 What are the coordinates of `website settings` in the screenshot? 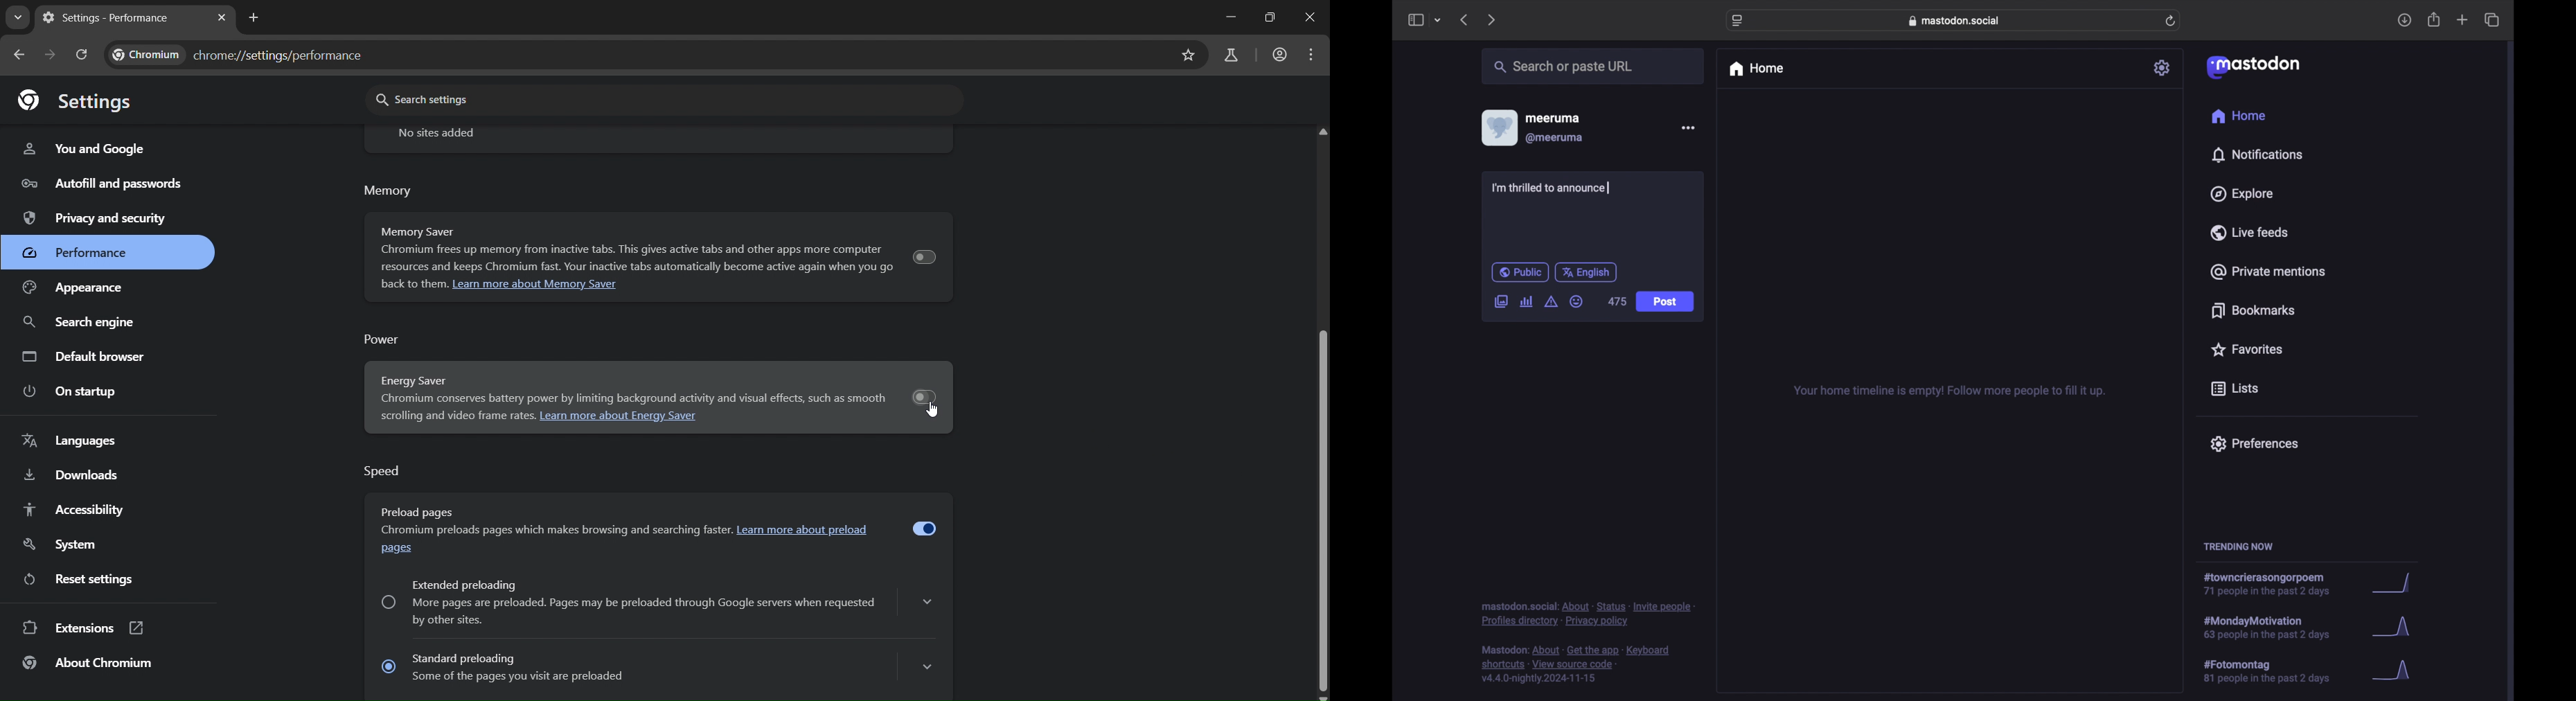 It's located at (1738, 21).